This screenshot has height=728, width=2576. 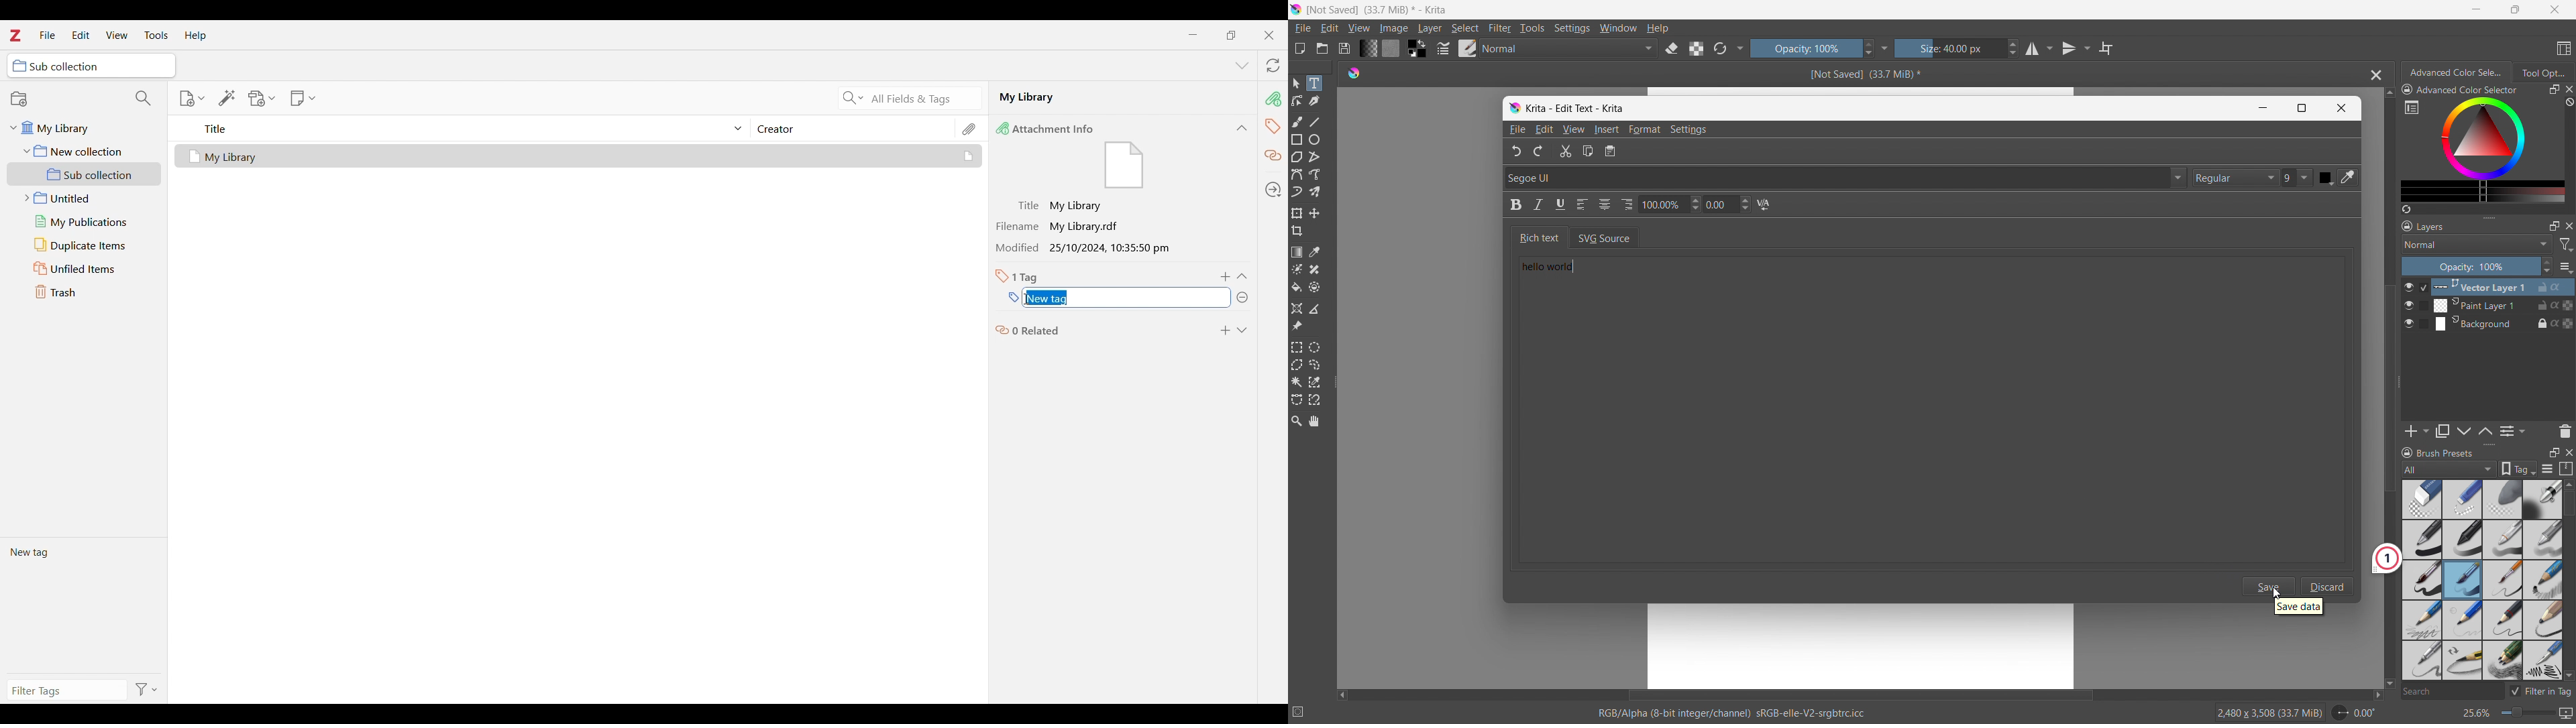 I want to click on Color, so click(x=2326, y=178).